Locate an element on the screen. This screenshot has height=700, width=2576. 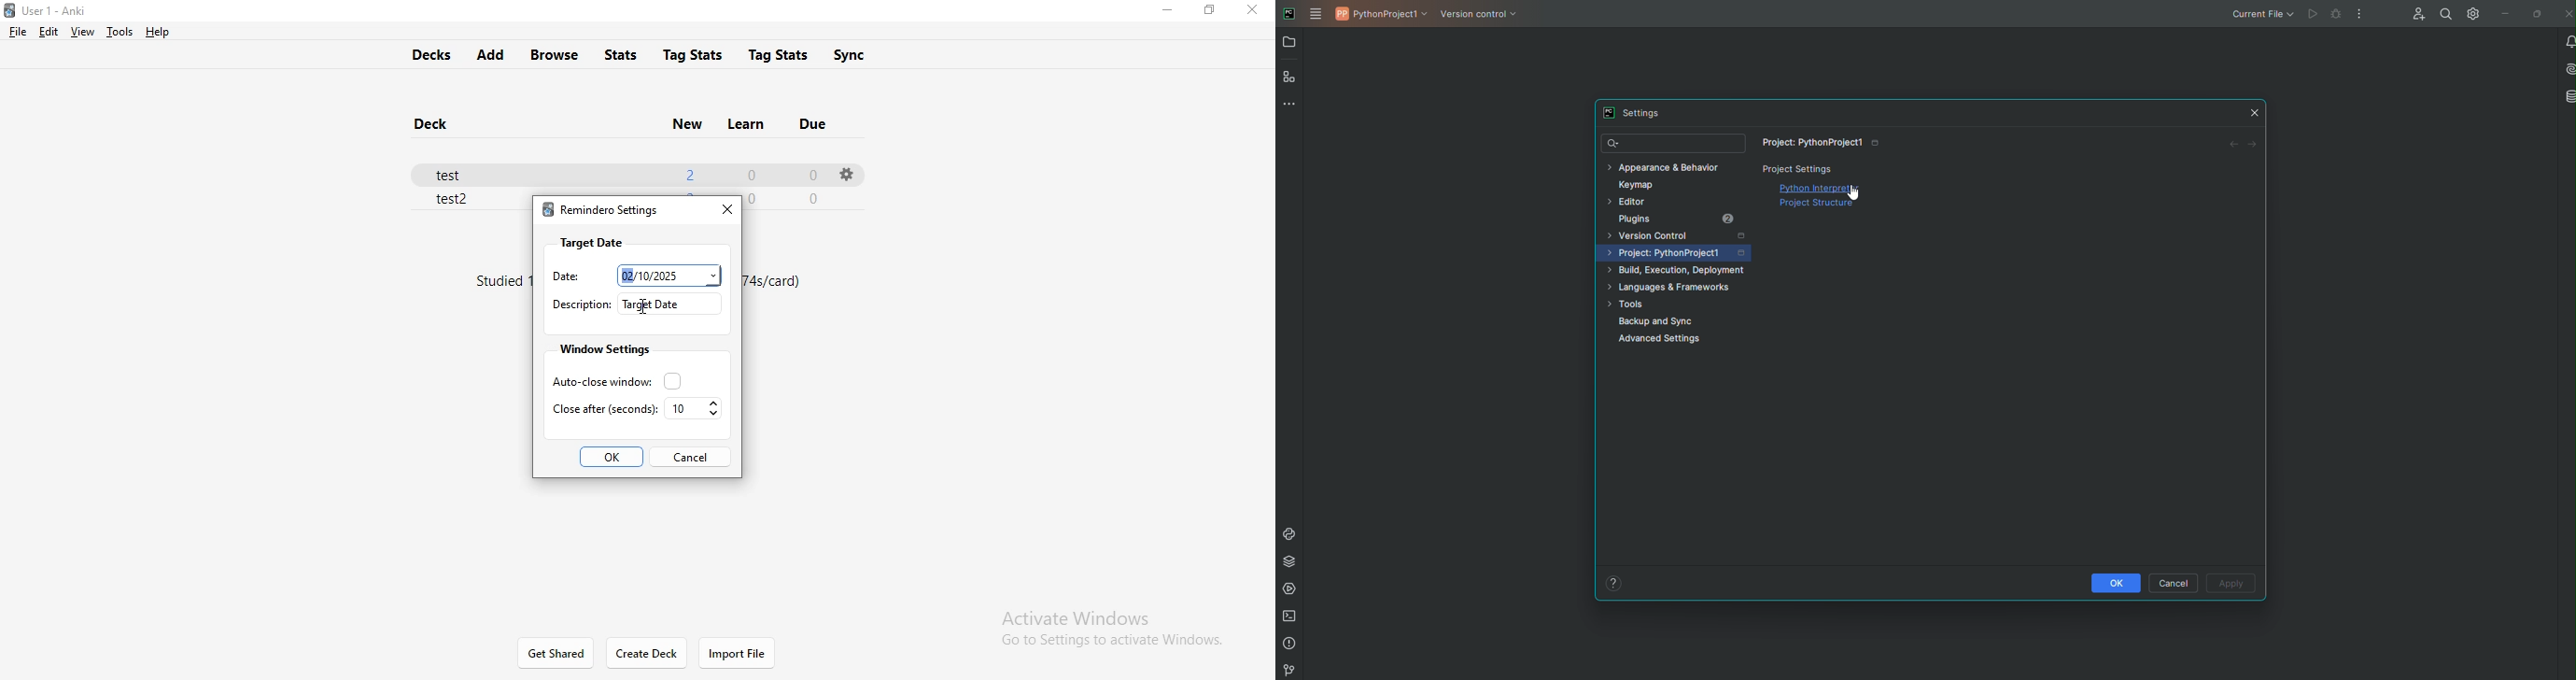
10 is located at coordinates (695, 409).